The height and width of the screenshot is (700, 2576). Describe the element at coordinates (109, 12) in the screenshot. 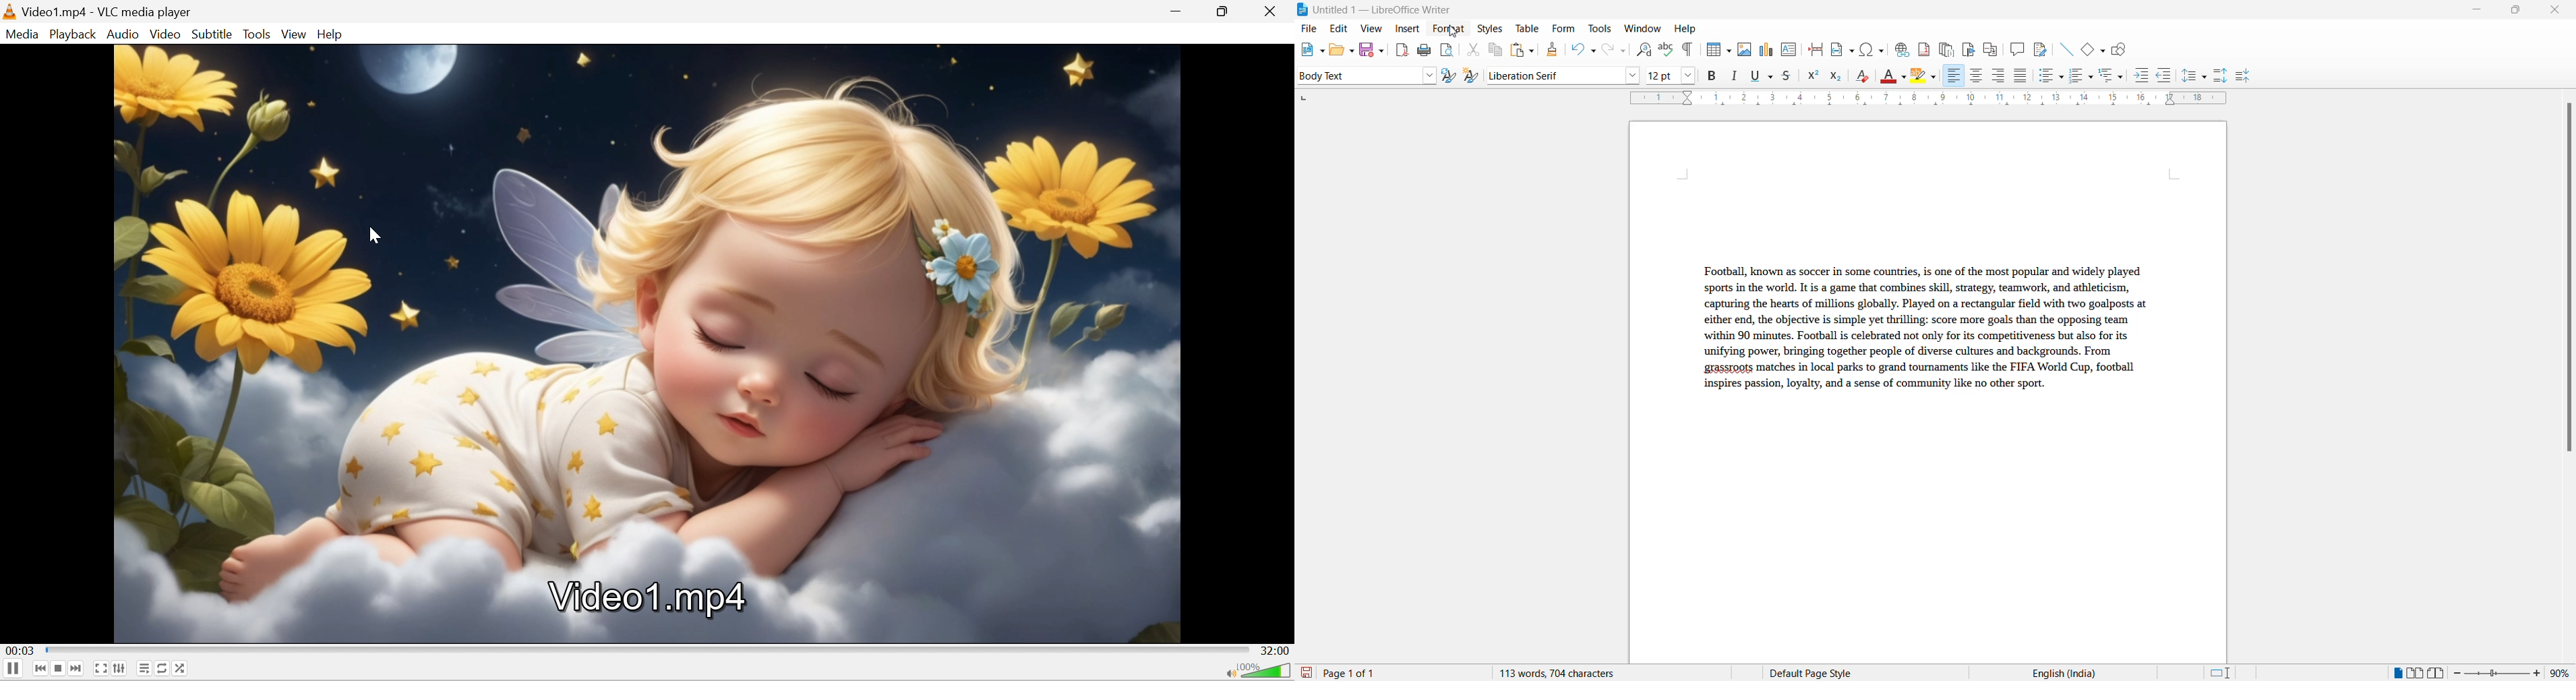

I see `Video1.mp4 - VLC Media player` at that location.